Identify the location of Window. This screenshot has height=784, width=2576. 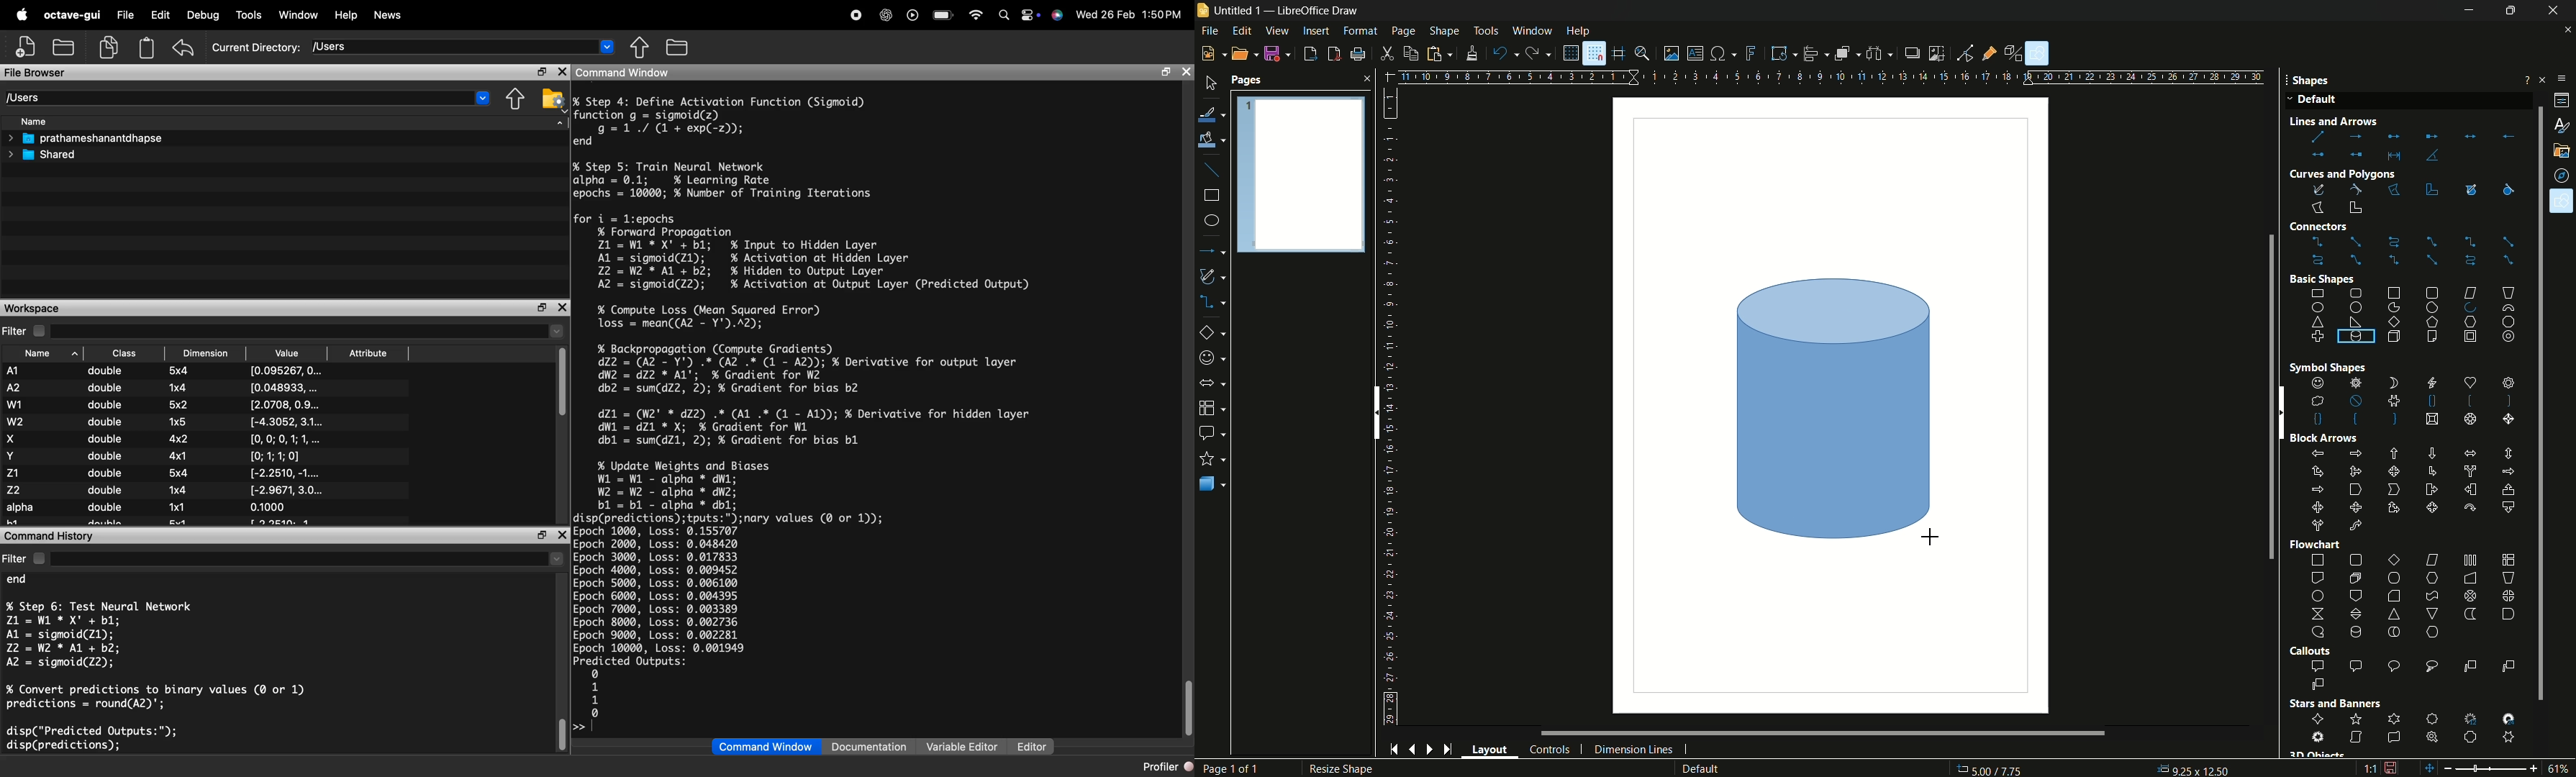
(299, 15).